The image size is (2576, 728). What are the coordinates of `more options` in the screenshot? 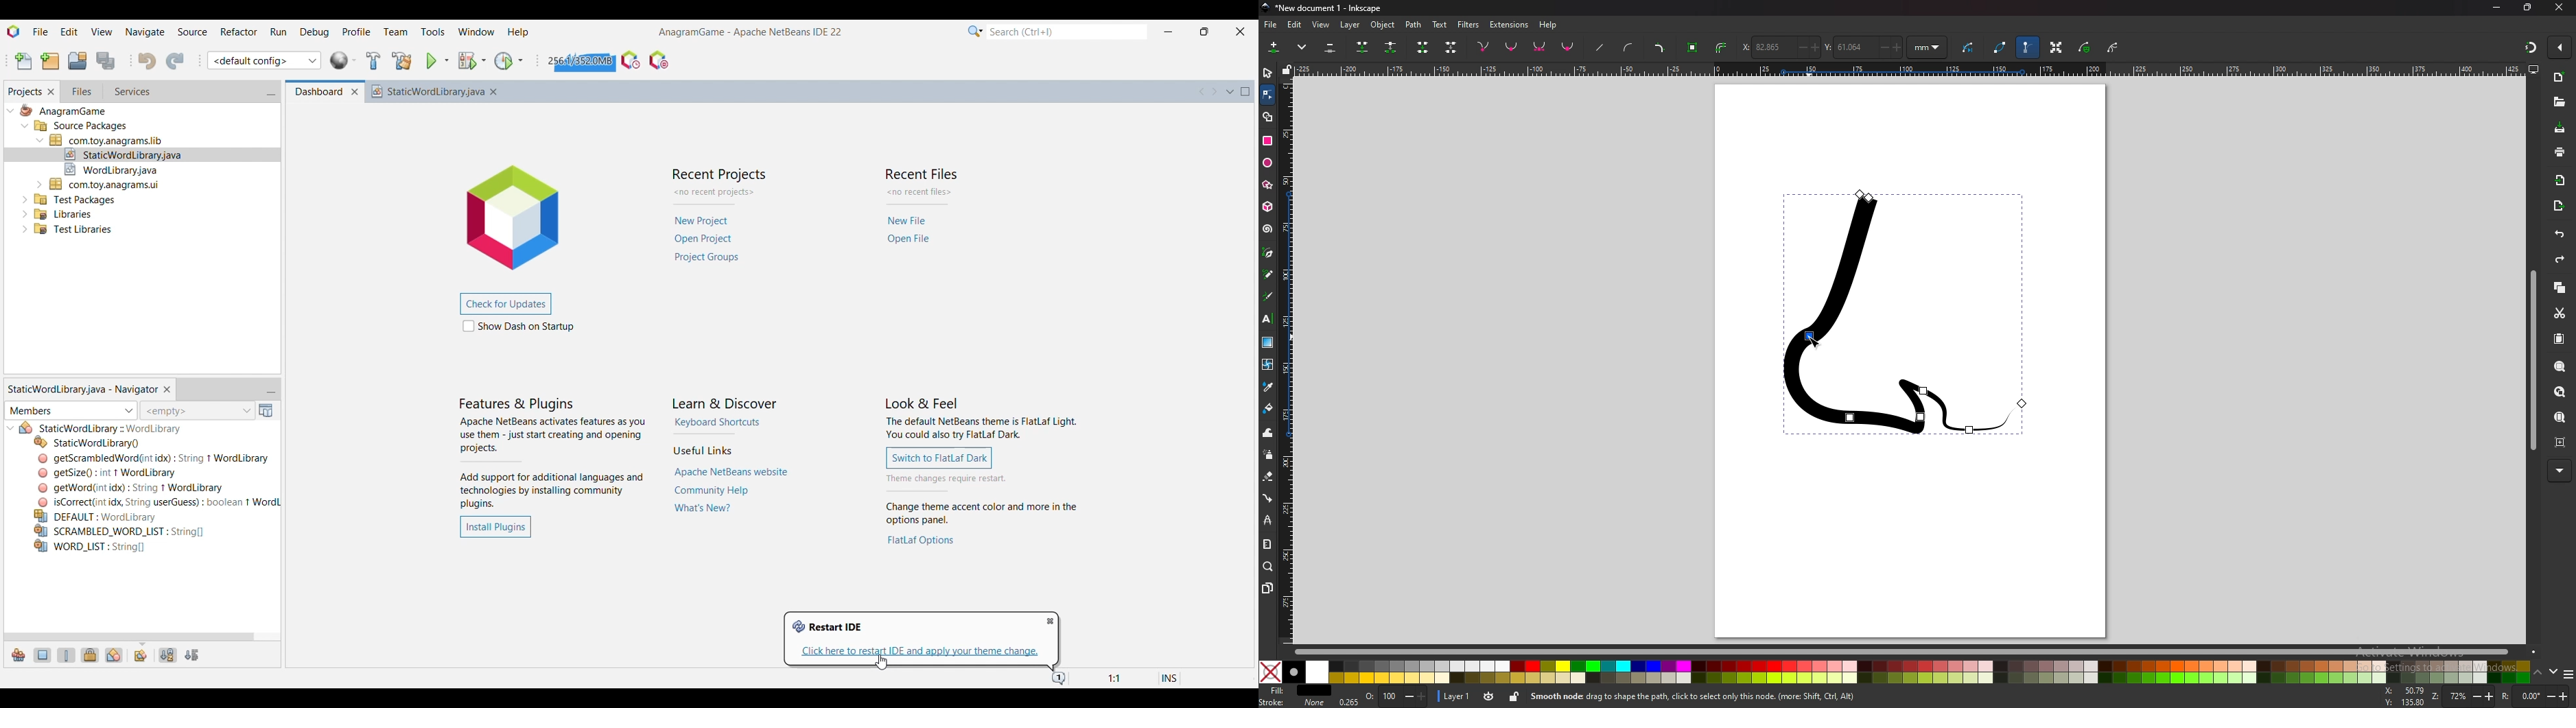 It's located at (1304, 47).